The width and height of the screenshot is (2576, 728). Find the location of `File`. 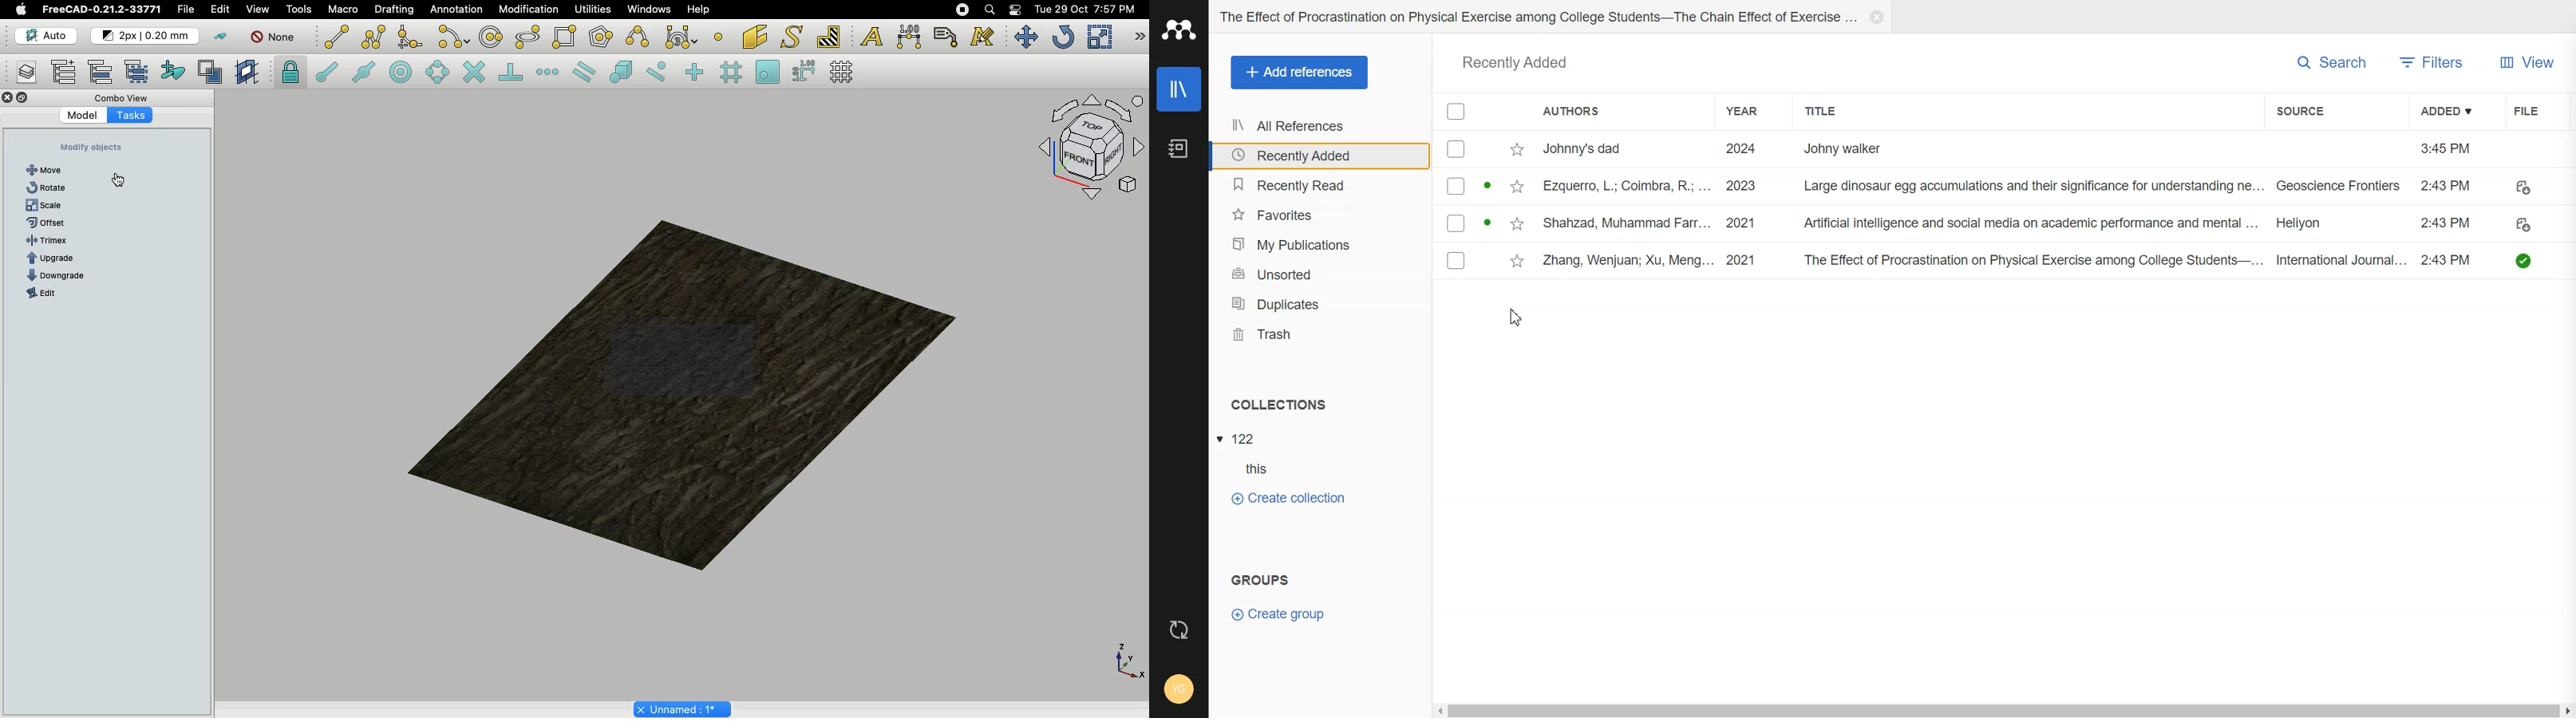

File is located at coordinates (186, 10).